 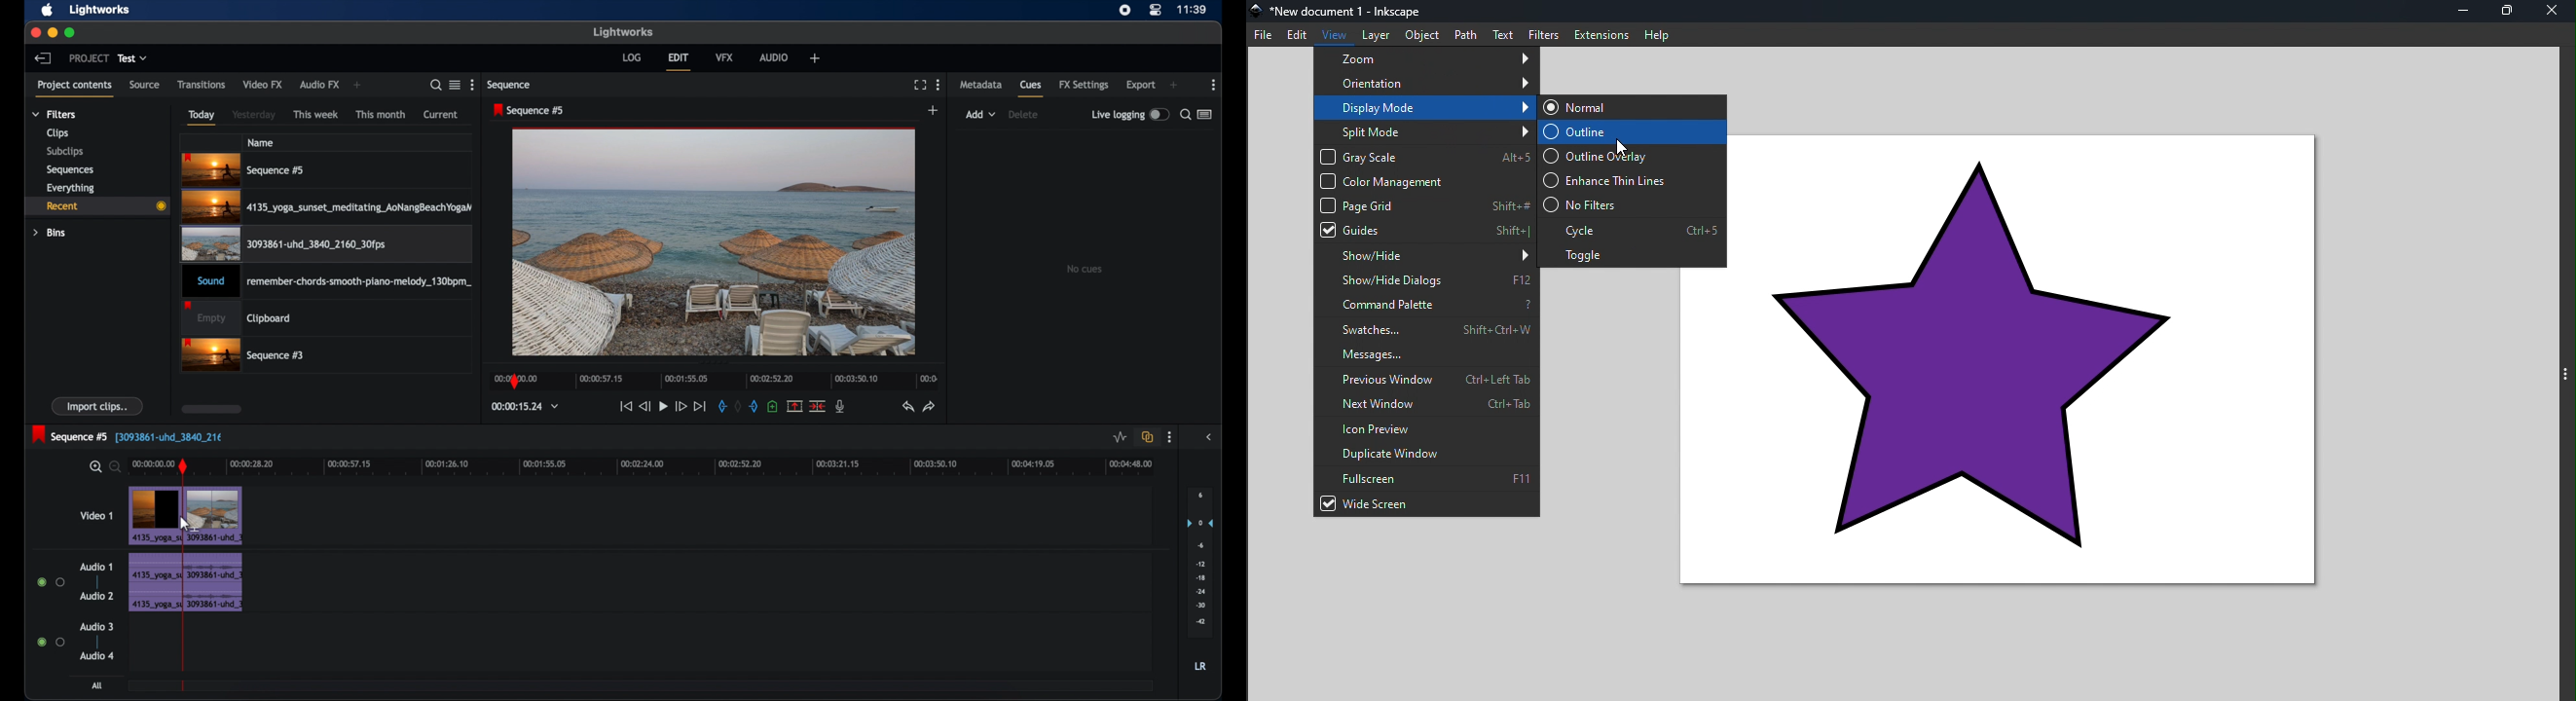 I want to click on back, so click(x=43, y=58).